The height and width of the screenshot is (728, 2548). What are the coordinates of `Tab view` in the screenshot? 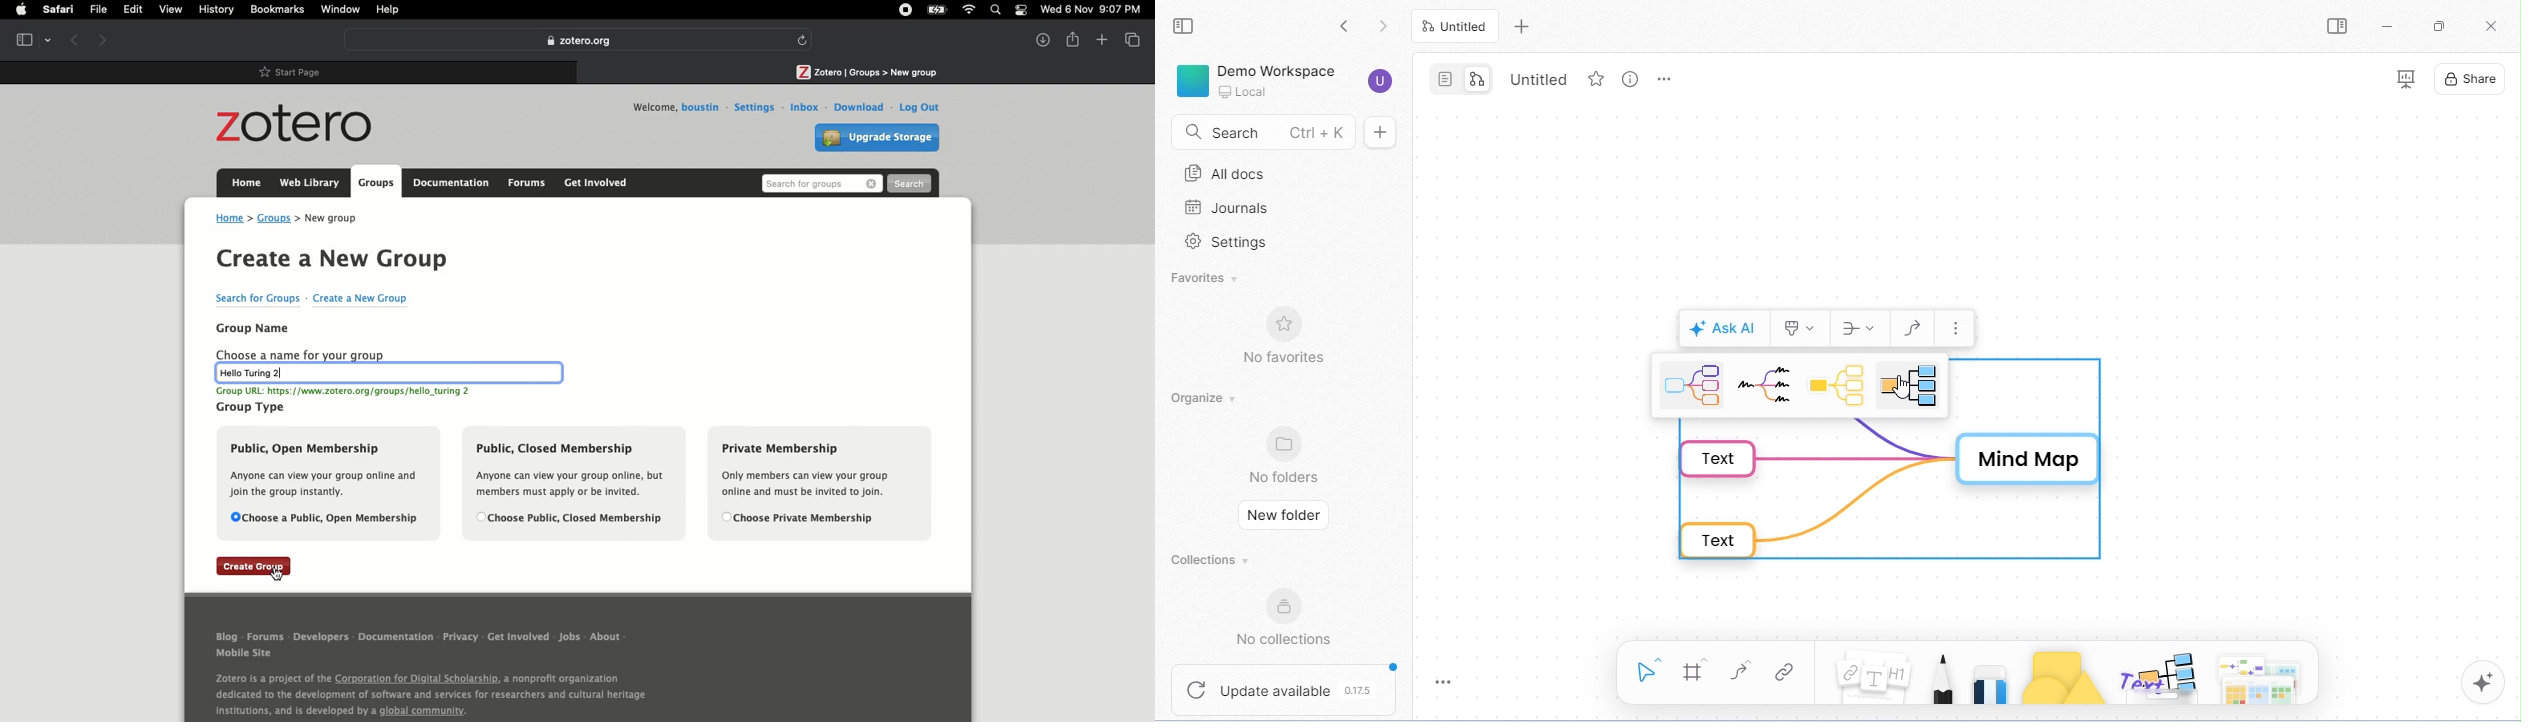 It's located at (32, 39).